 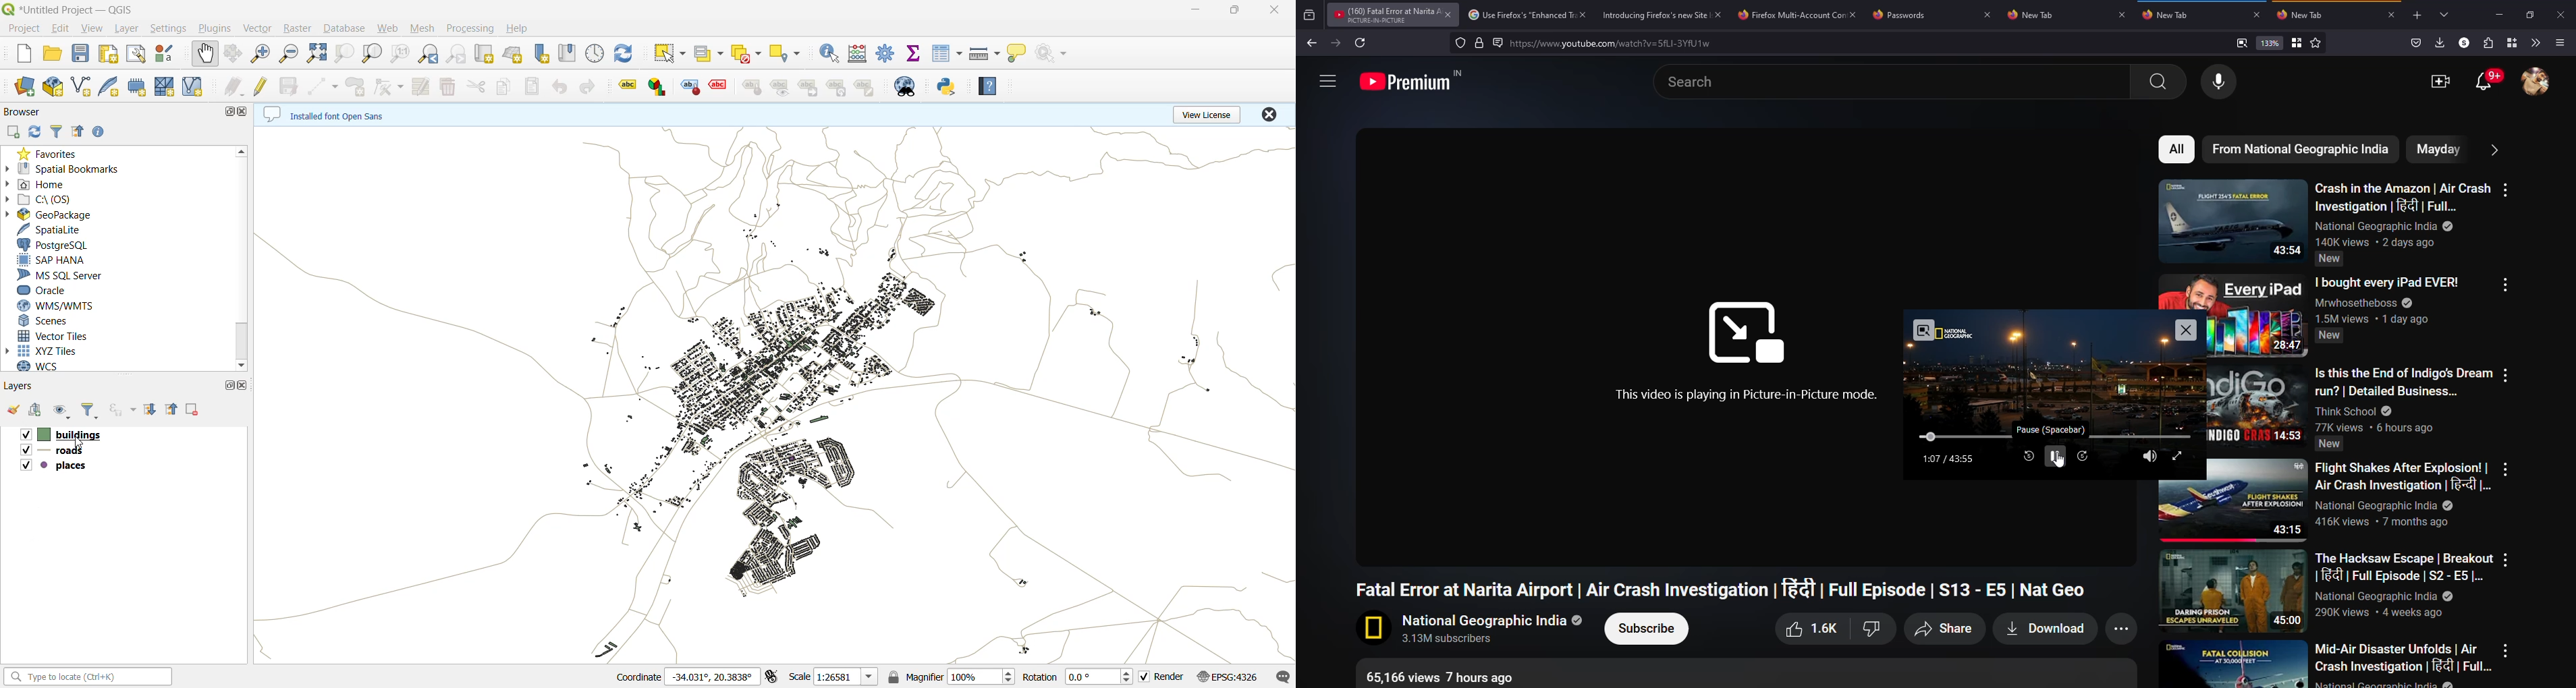 I want to click on more, so click(x=2506, y=285).